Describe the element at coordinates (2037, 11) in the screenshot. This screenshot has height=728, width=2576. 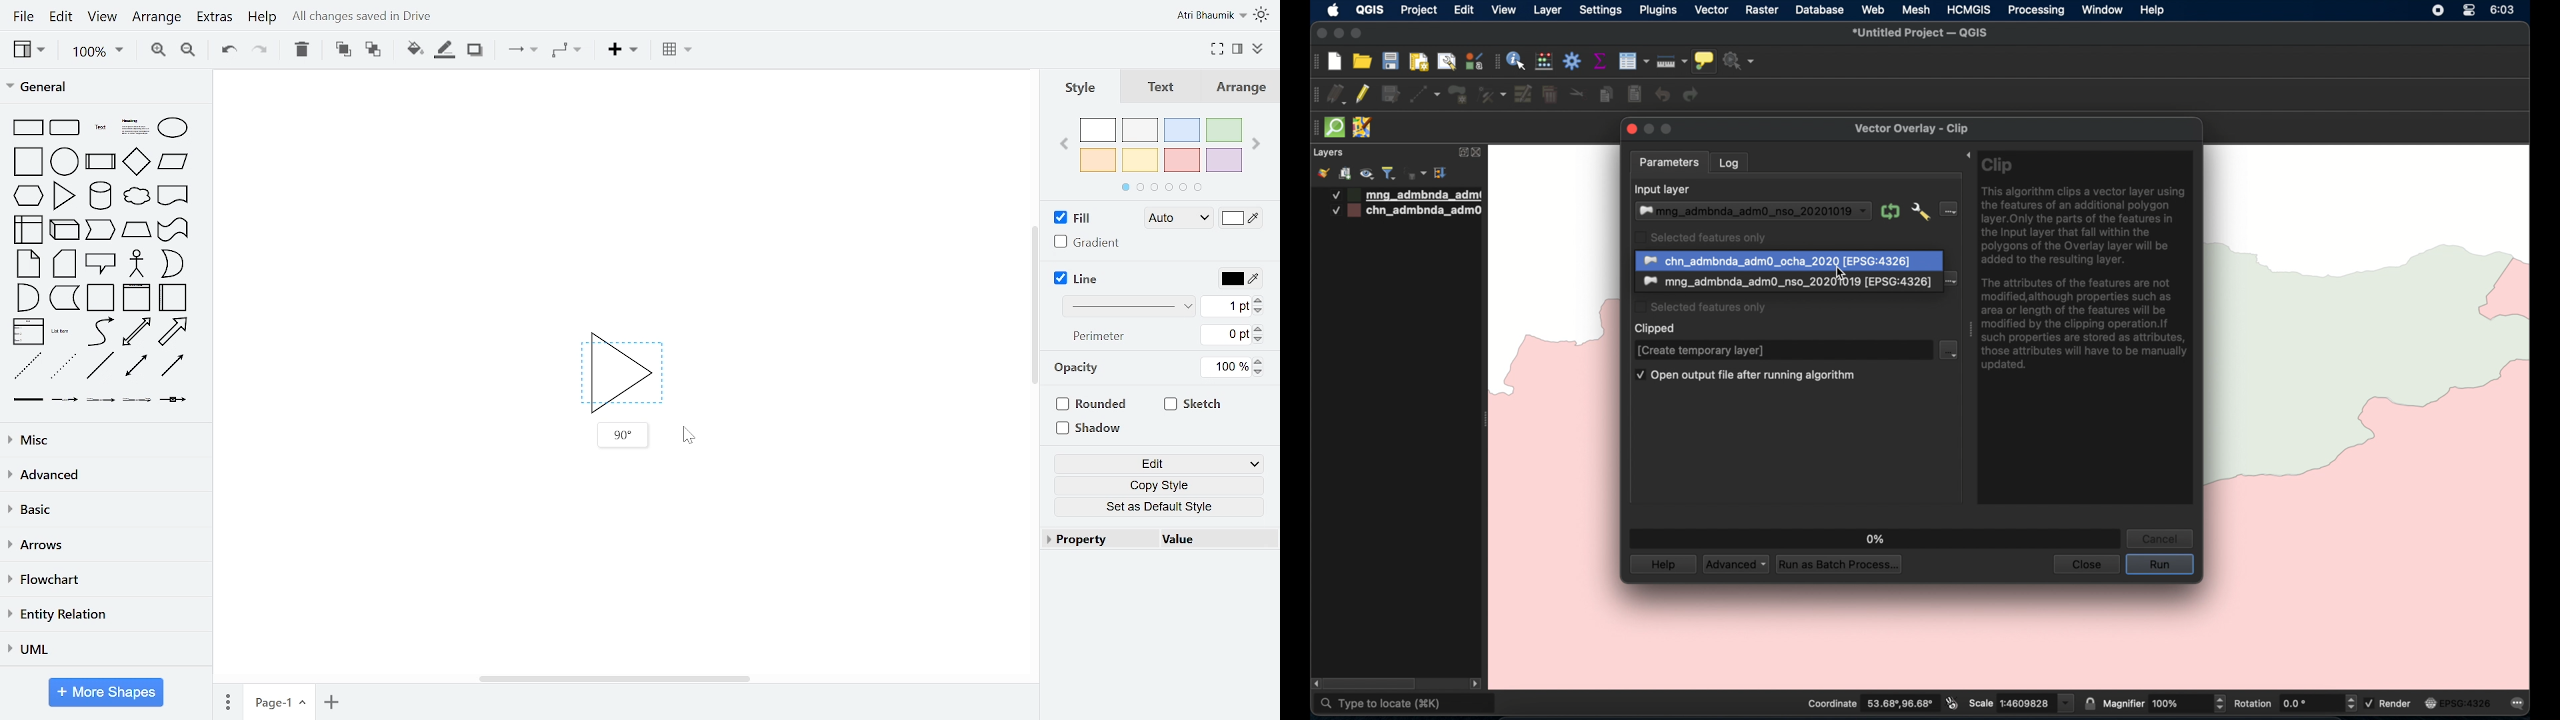
I see `processing` at that location.